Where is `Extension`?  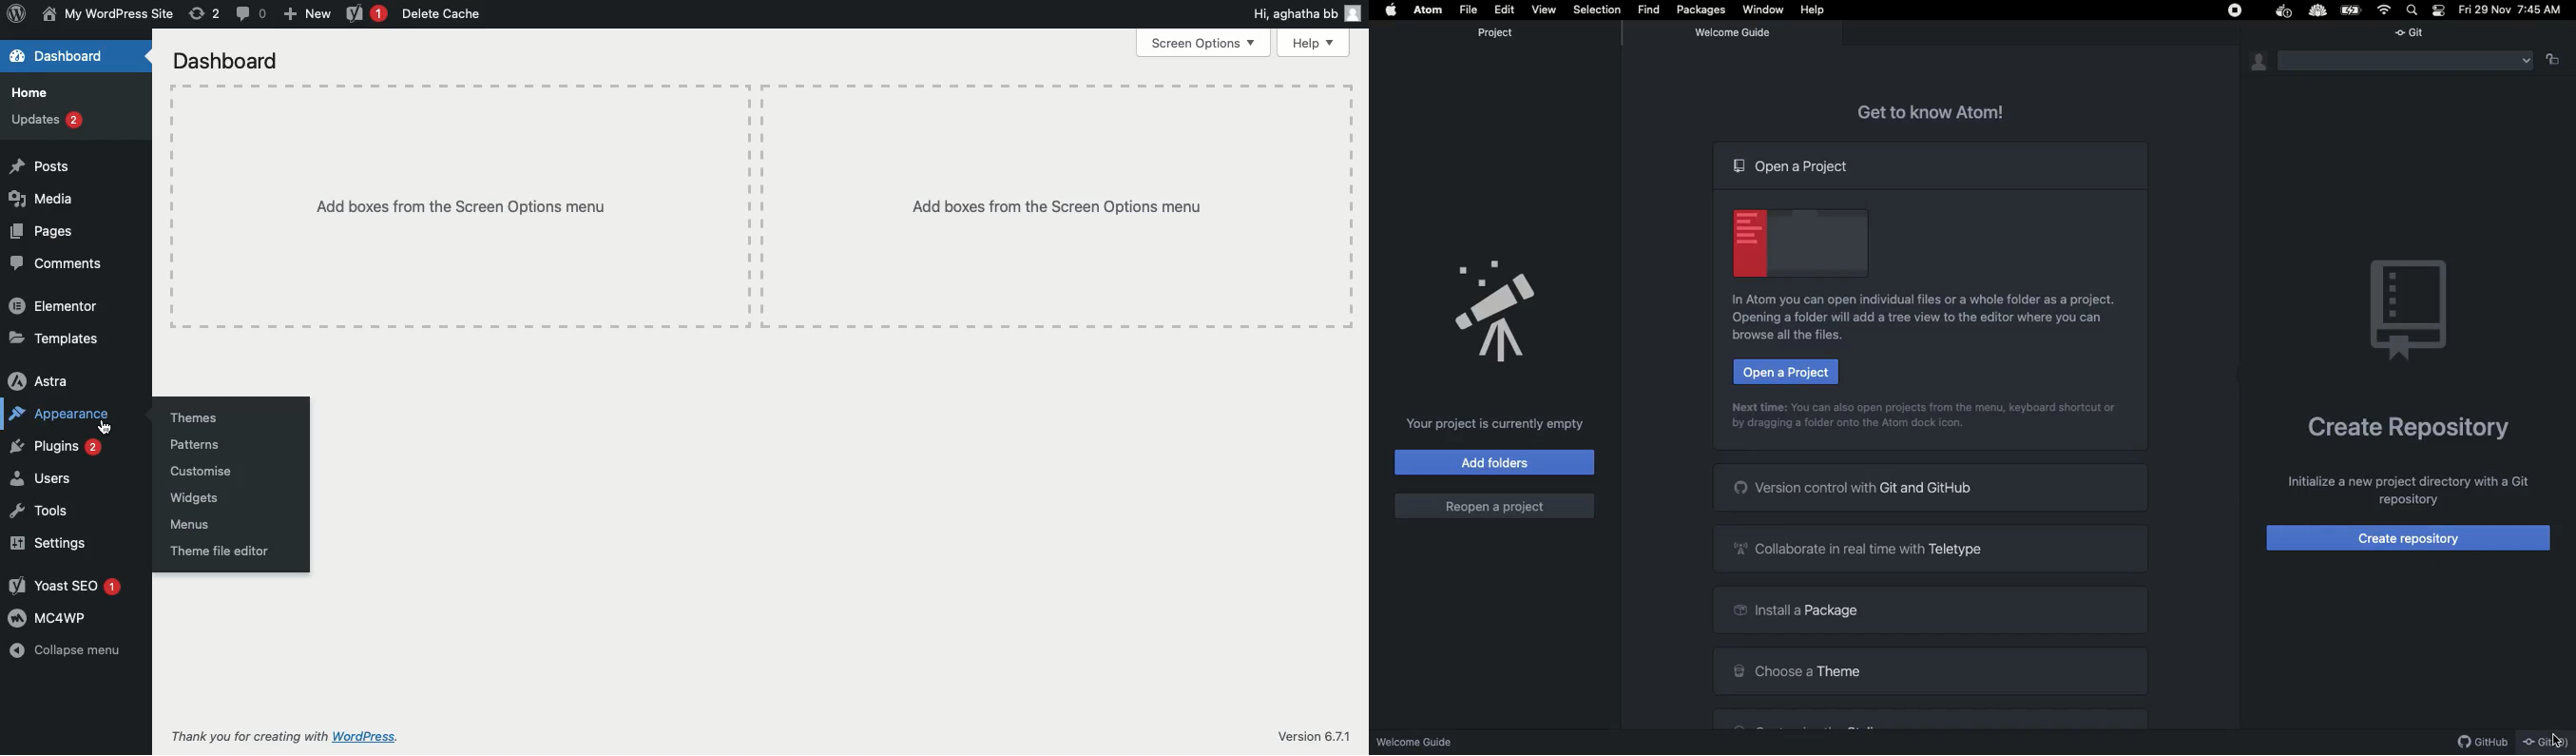
Extension is located at coordinates (2318, 10).